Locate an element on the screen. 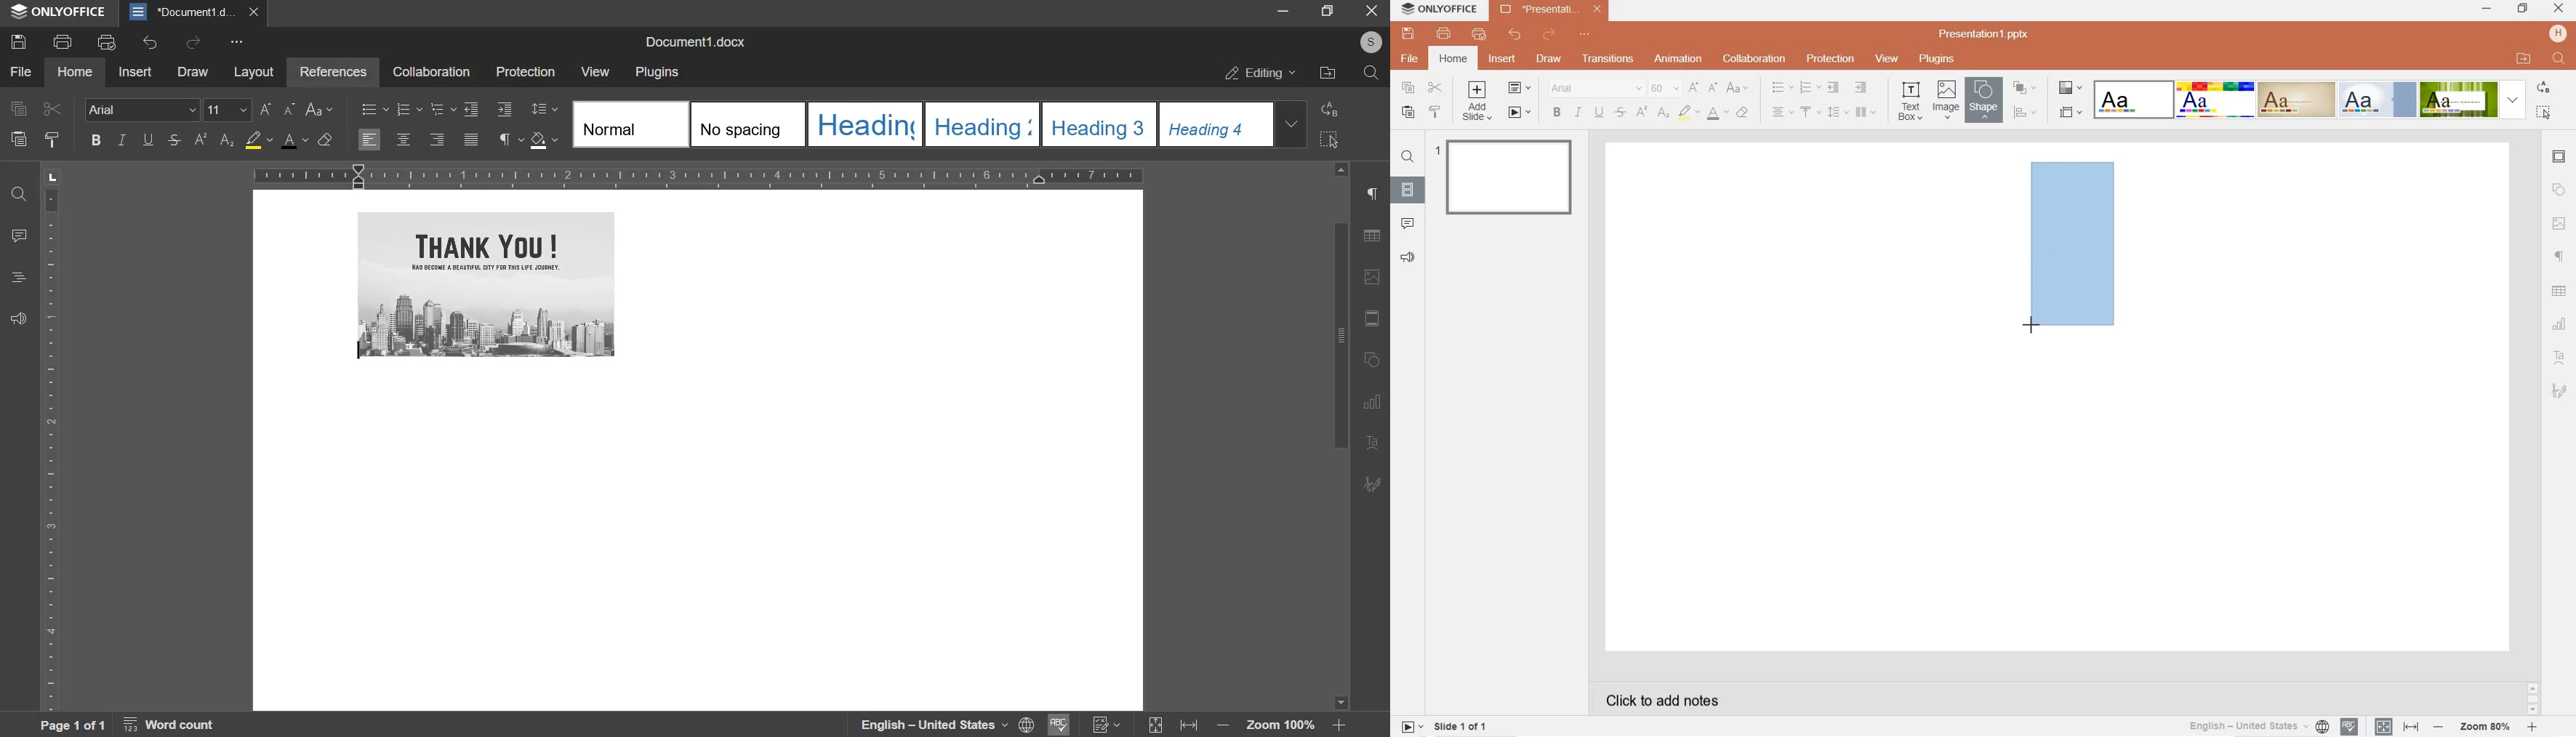 The width and height of the screenshot is (2576, 756). font size is located at coordinates (252, 110).